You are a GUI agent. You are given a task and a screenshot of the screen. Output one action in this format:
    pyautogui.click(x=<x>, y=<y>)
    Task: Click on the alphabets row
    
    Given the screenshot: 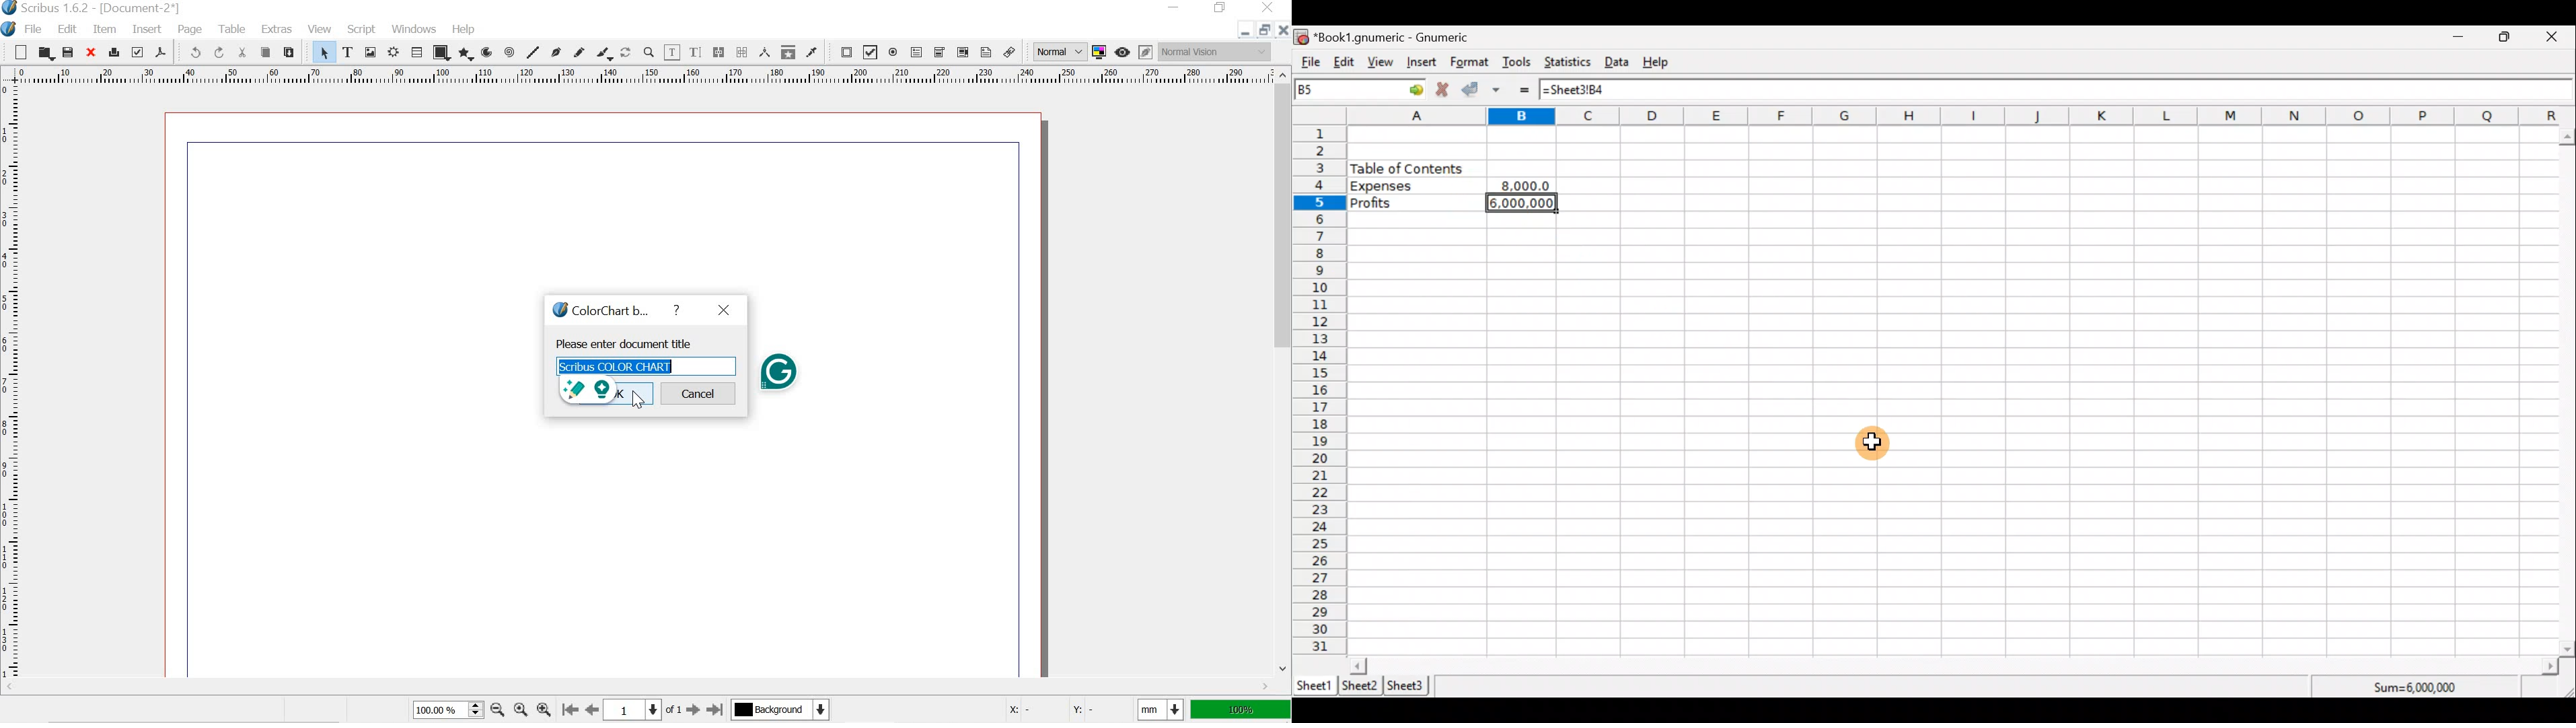 What is the action you would take?
    pyautogui.click(x=1942, y=116)
    